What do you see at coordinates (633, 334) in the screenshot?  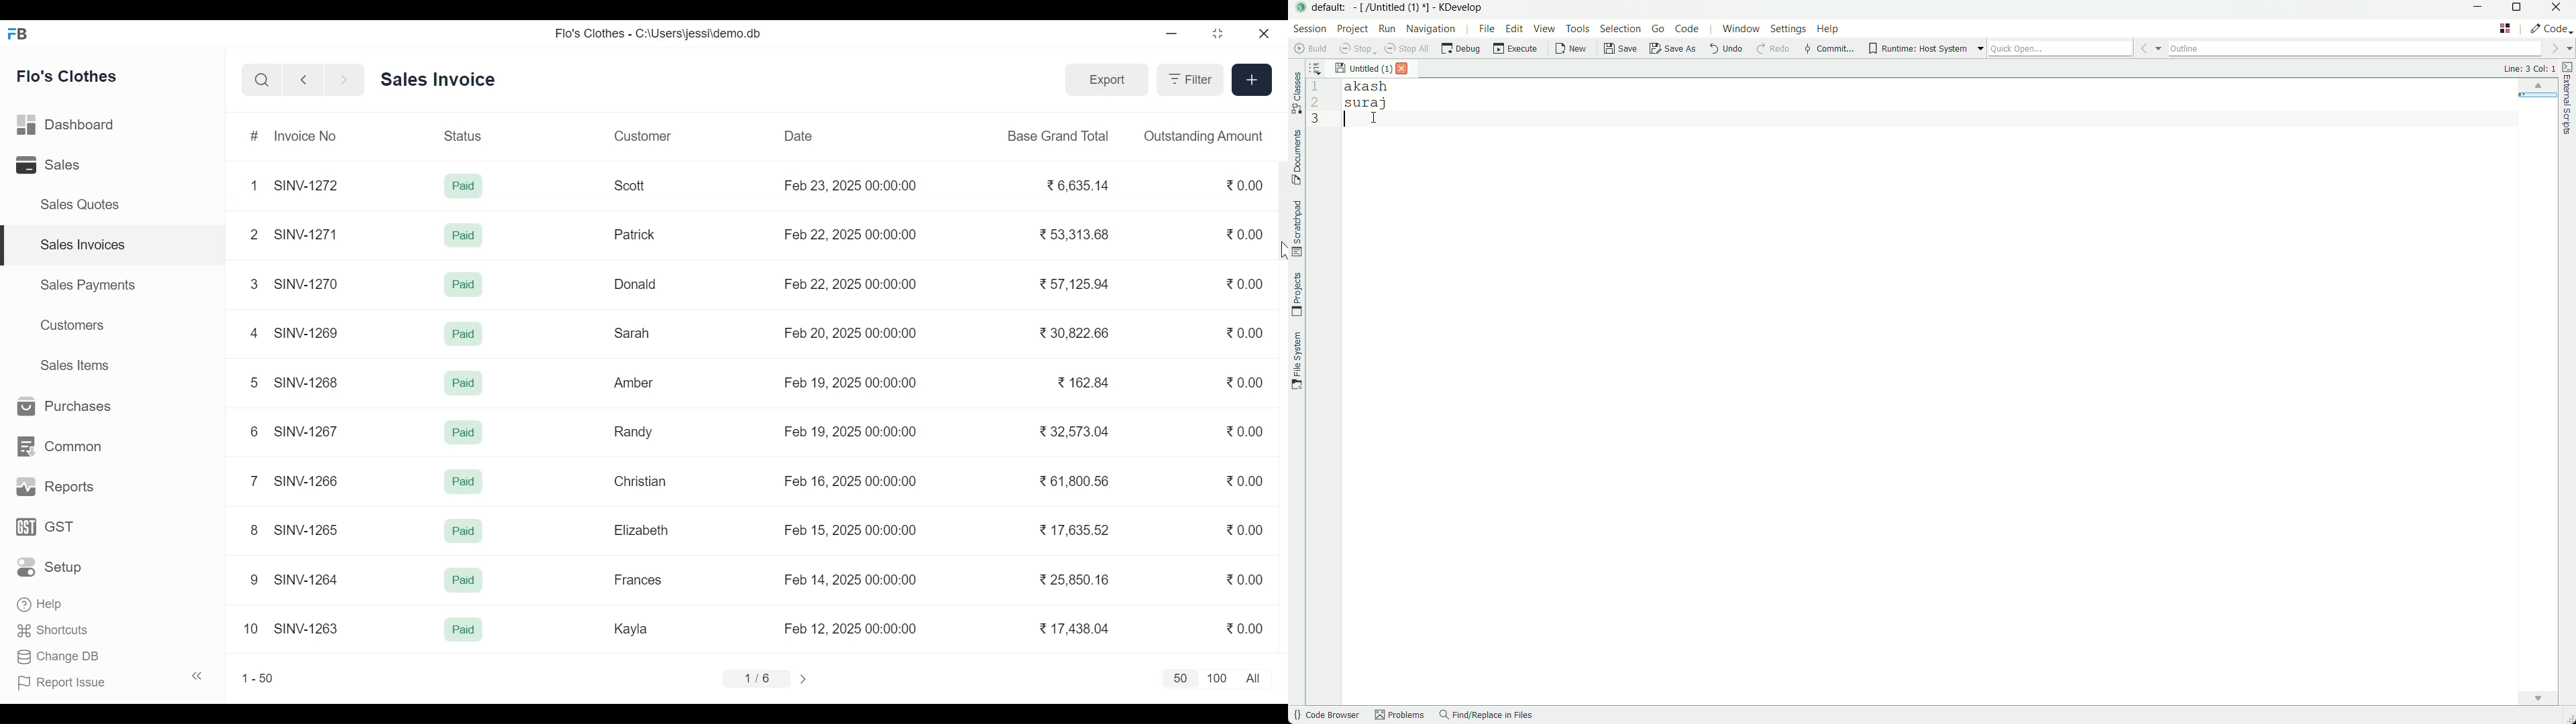 I see `Sarah` at bounding box center [633, 334].